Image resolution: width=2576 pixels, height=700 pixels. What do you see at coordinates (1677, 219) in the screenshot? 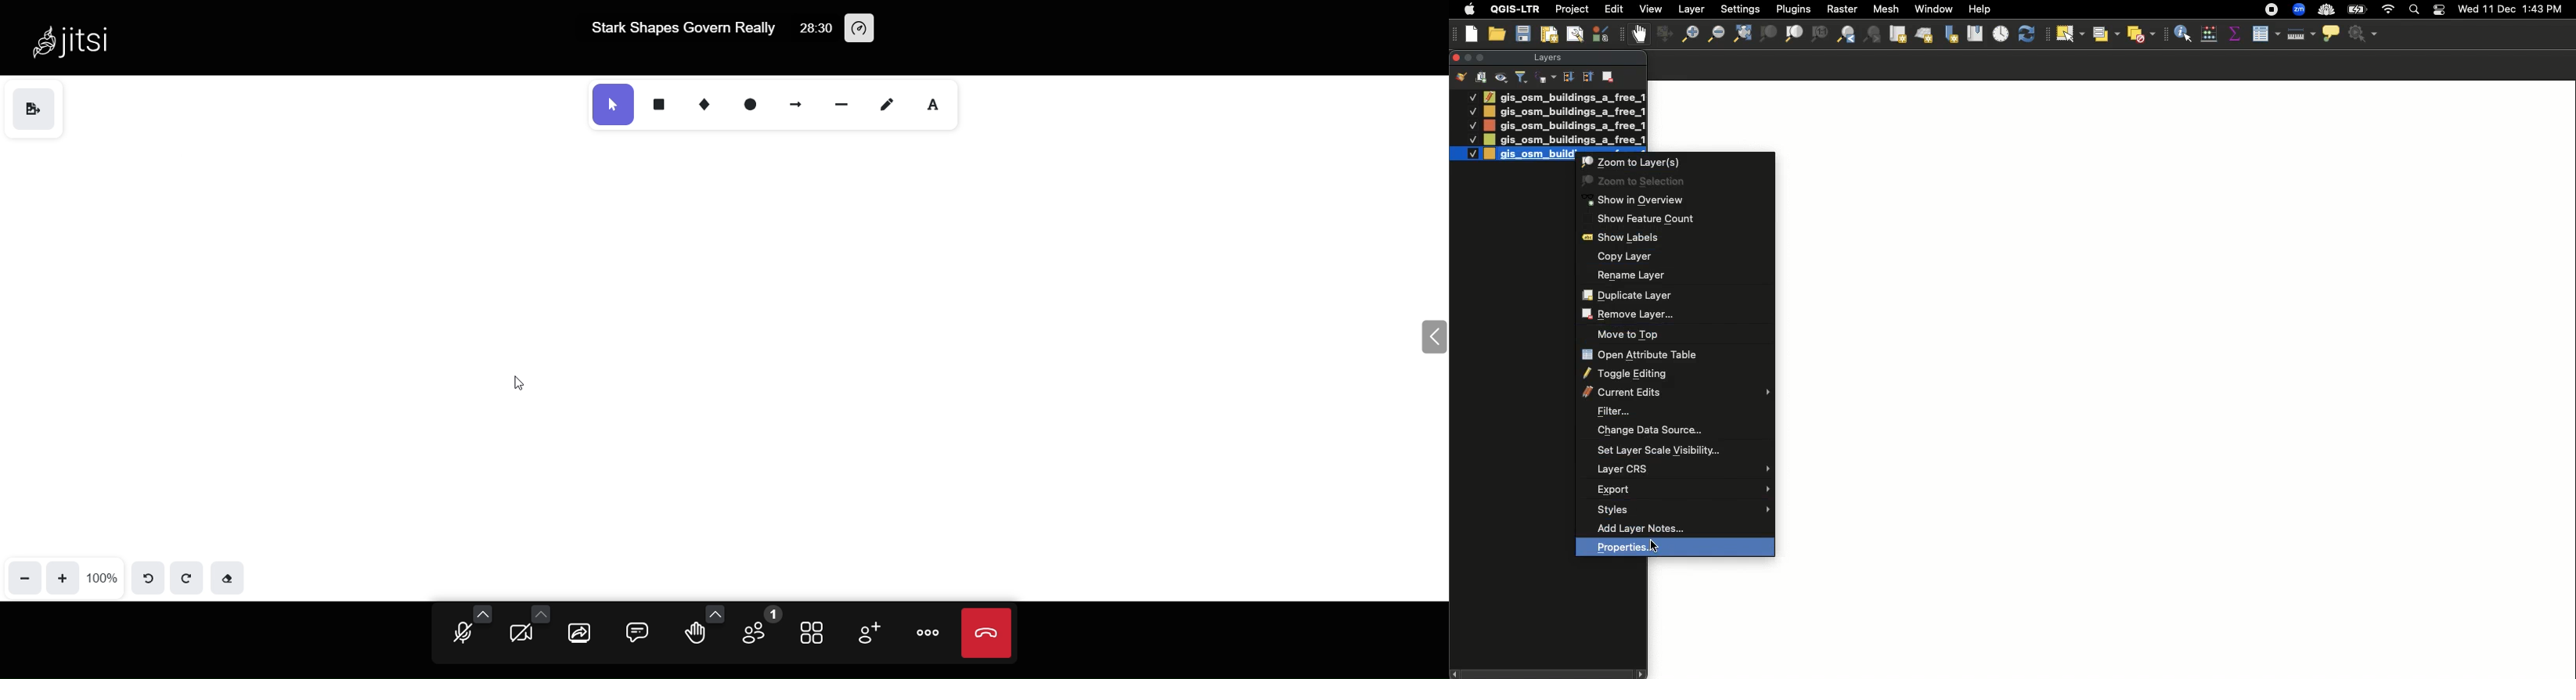
I see `Show feature count` at bounding box center [1677, 219].